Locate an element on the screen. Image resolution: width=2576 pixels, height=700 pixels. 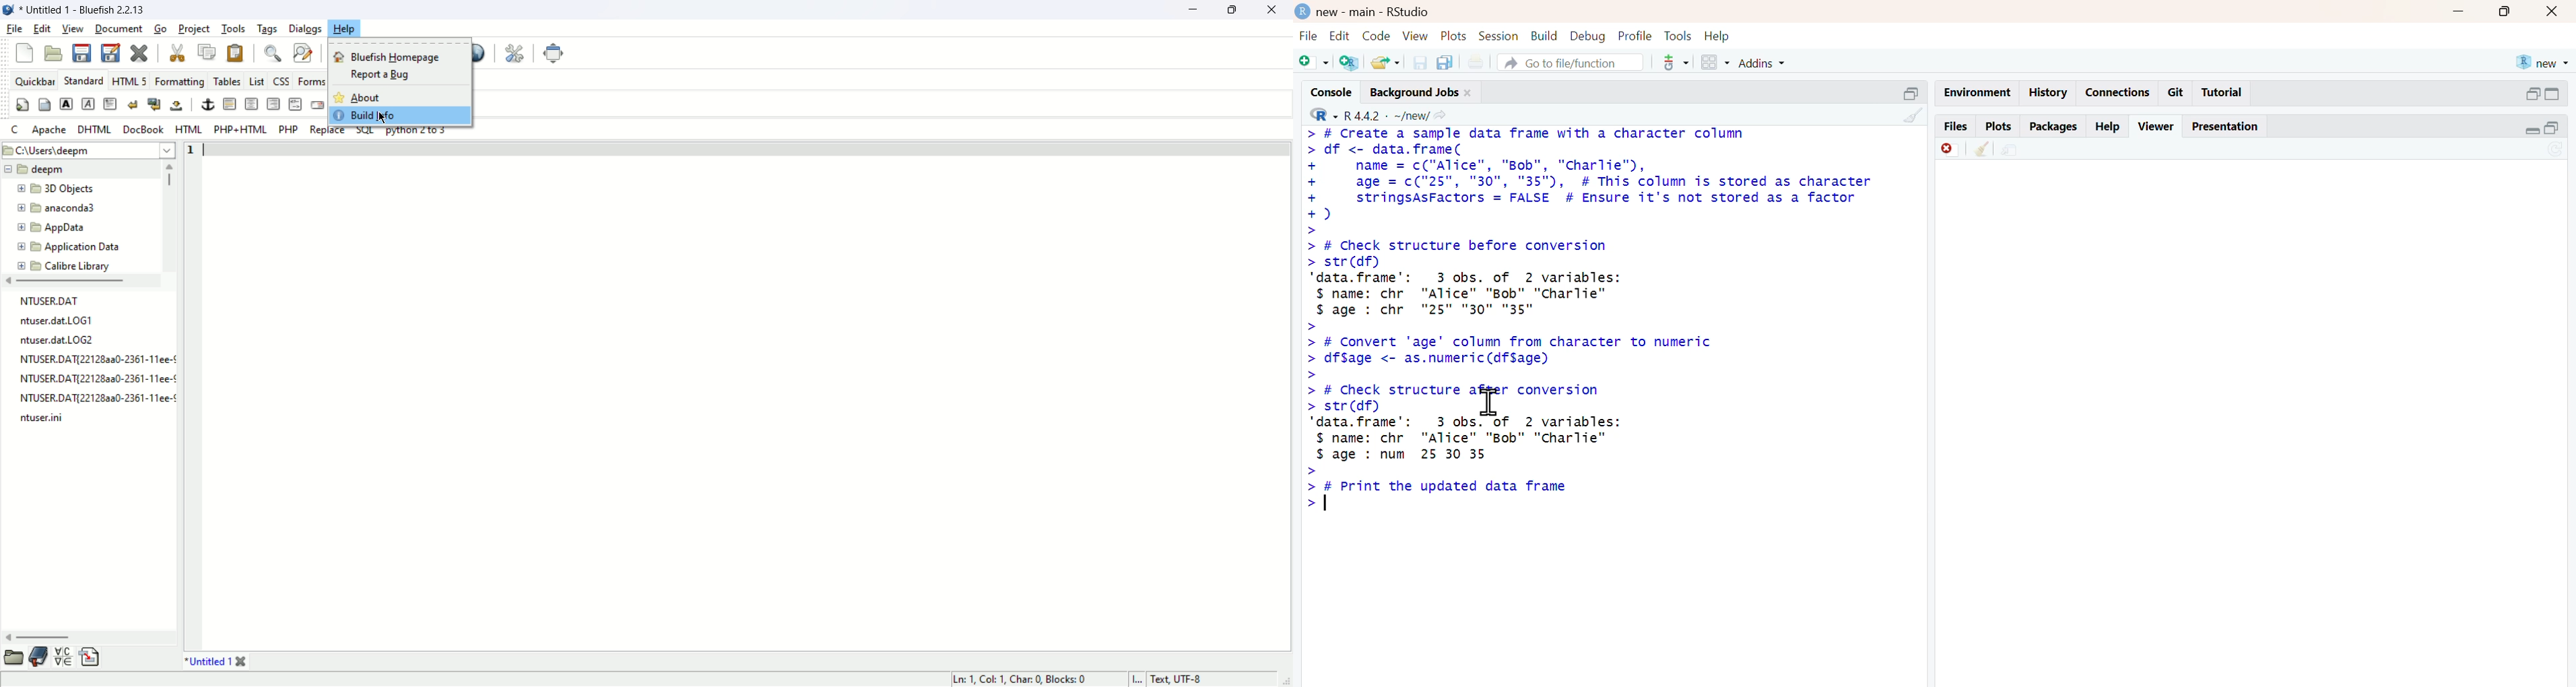
file name is located at coordinates (42, 420).